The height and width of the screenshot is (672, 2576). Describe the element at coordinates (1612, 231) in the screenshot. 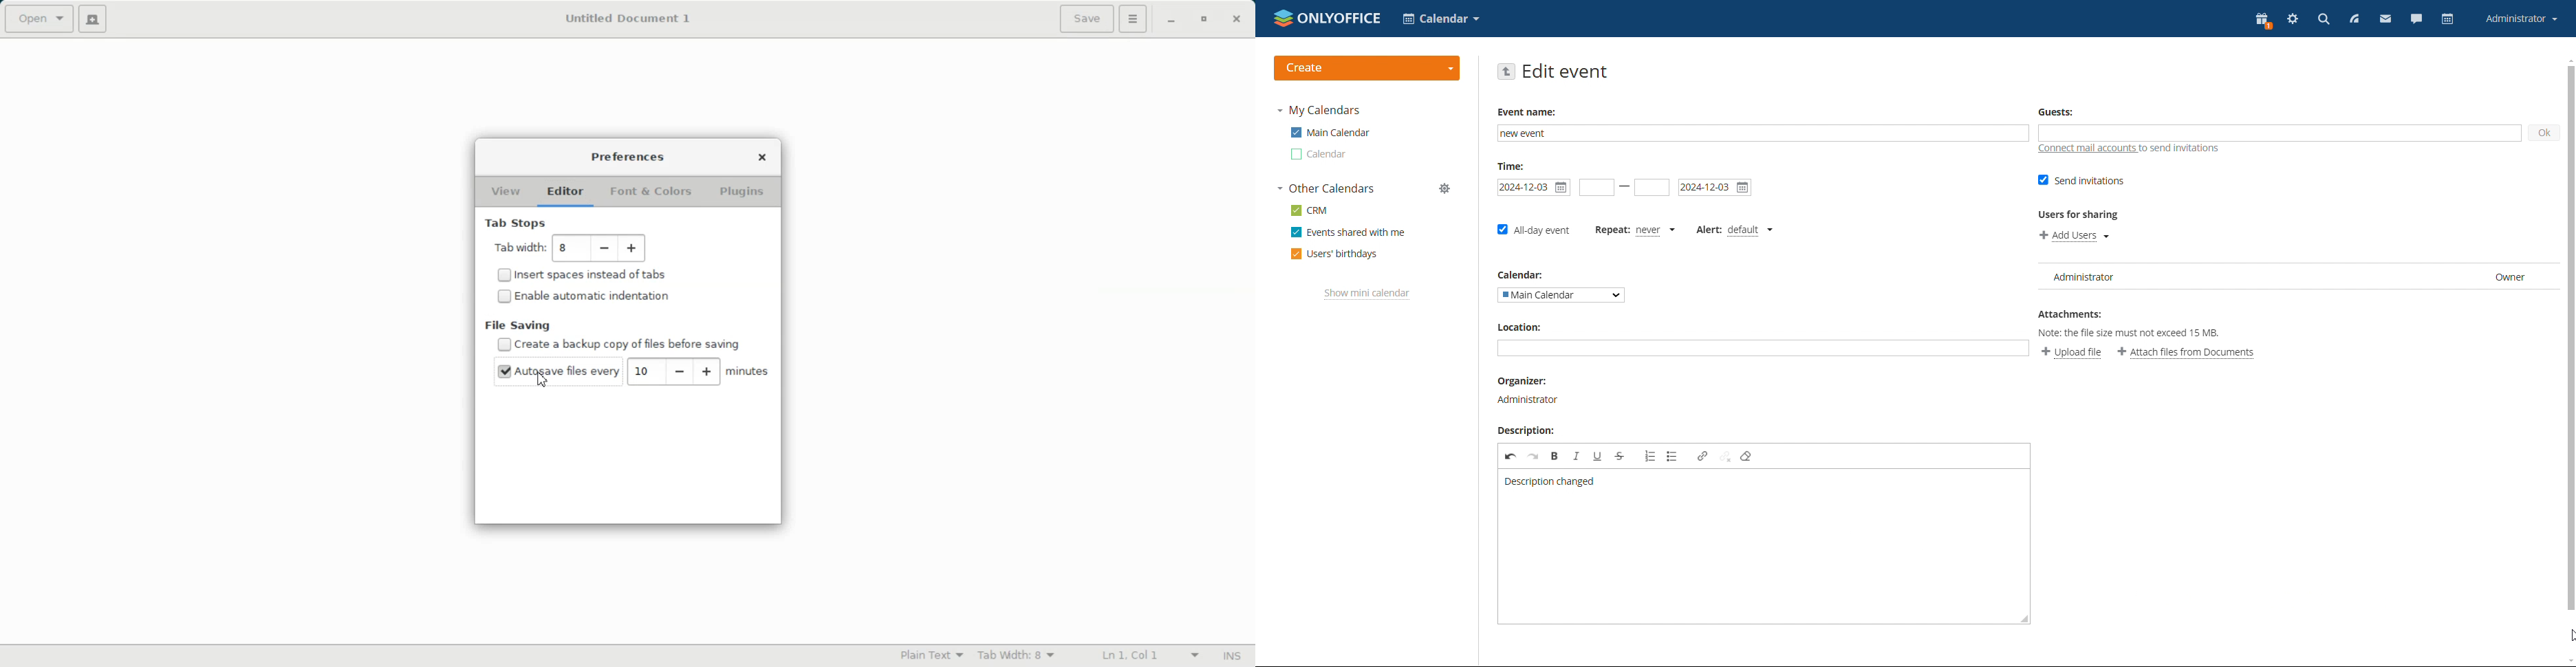

I see `repetition` at that location.